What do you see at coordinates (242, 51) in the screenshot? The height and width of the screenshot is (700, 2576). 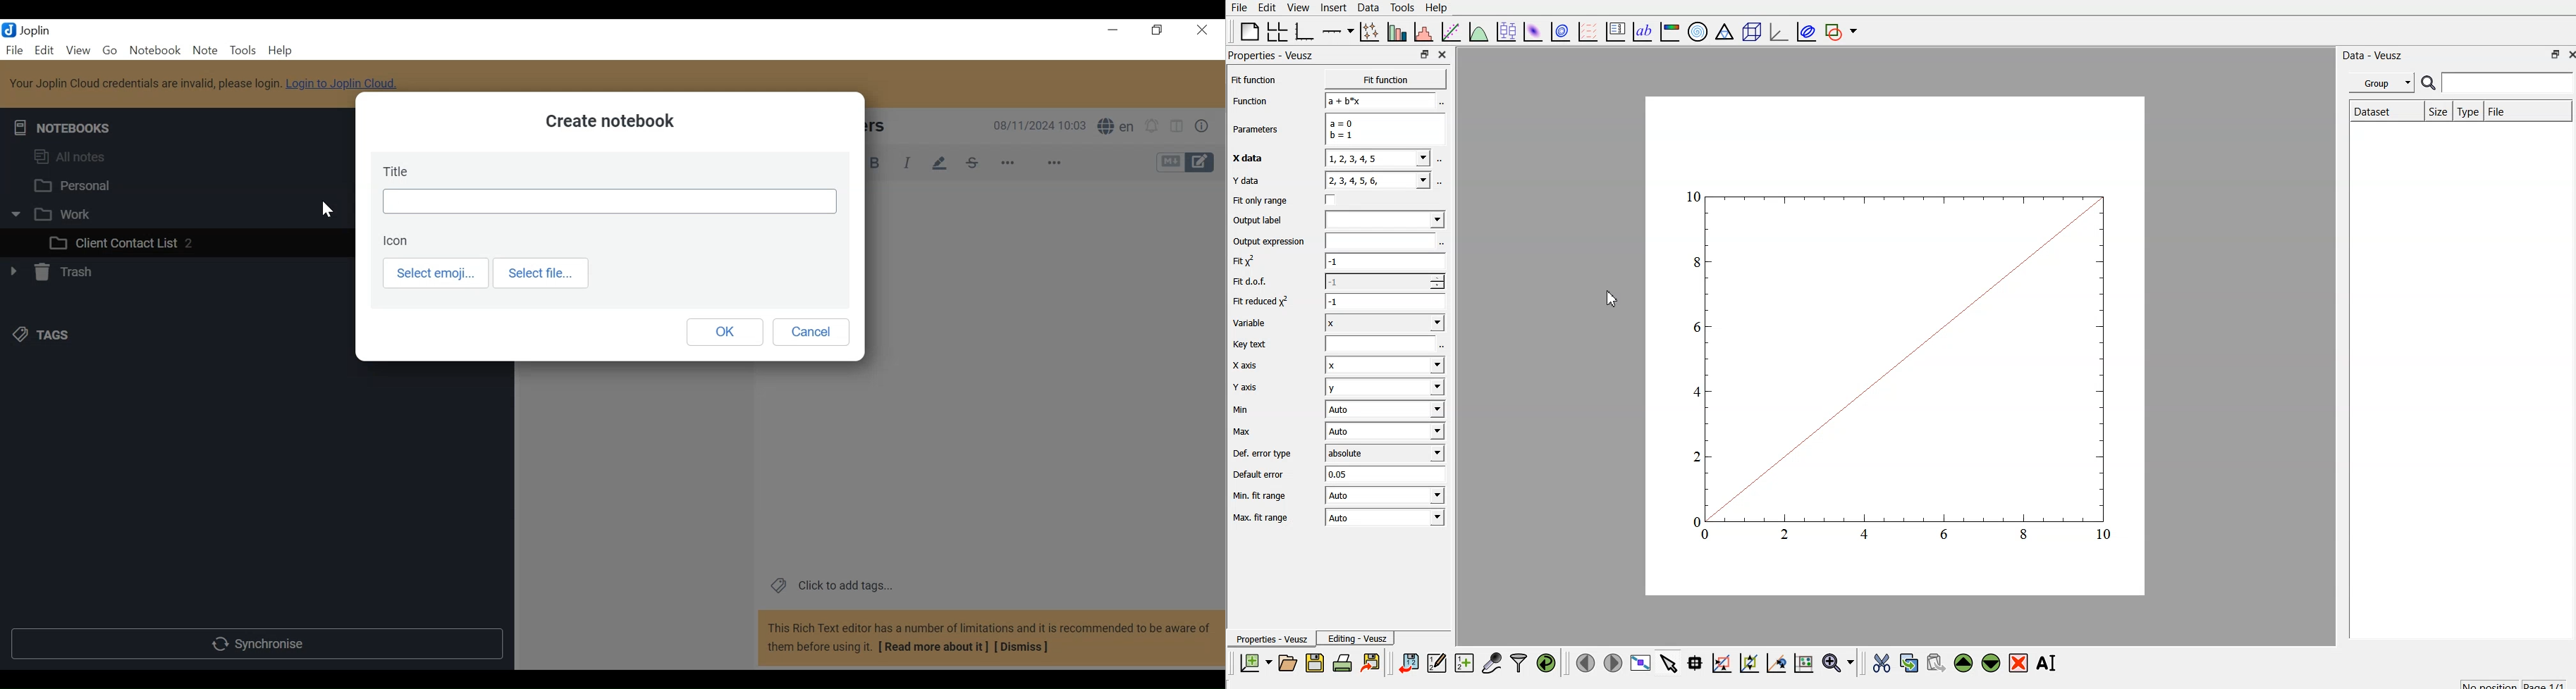 I see `Tools` at bounding box center [242, 51].